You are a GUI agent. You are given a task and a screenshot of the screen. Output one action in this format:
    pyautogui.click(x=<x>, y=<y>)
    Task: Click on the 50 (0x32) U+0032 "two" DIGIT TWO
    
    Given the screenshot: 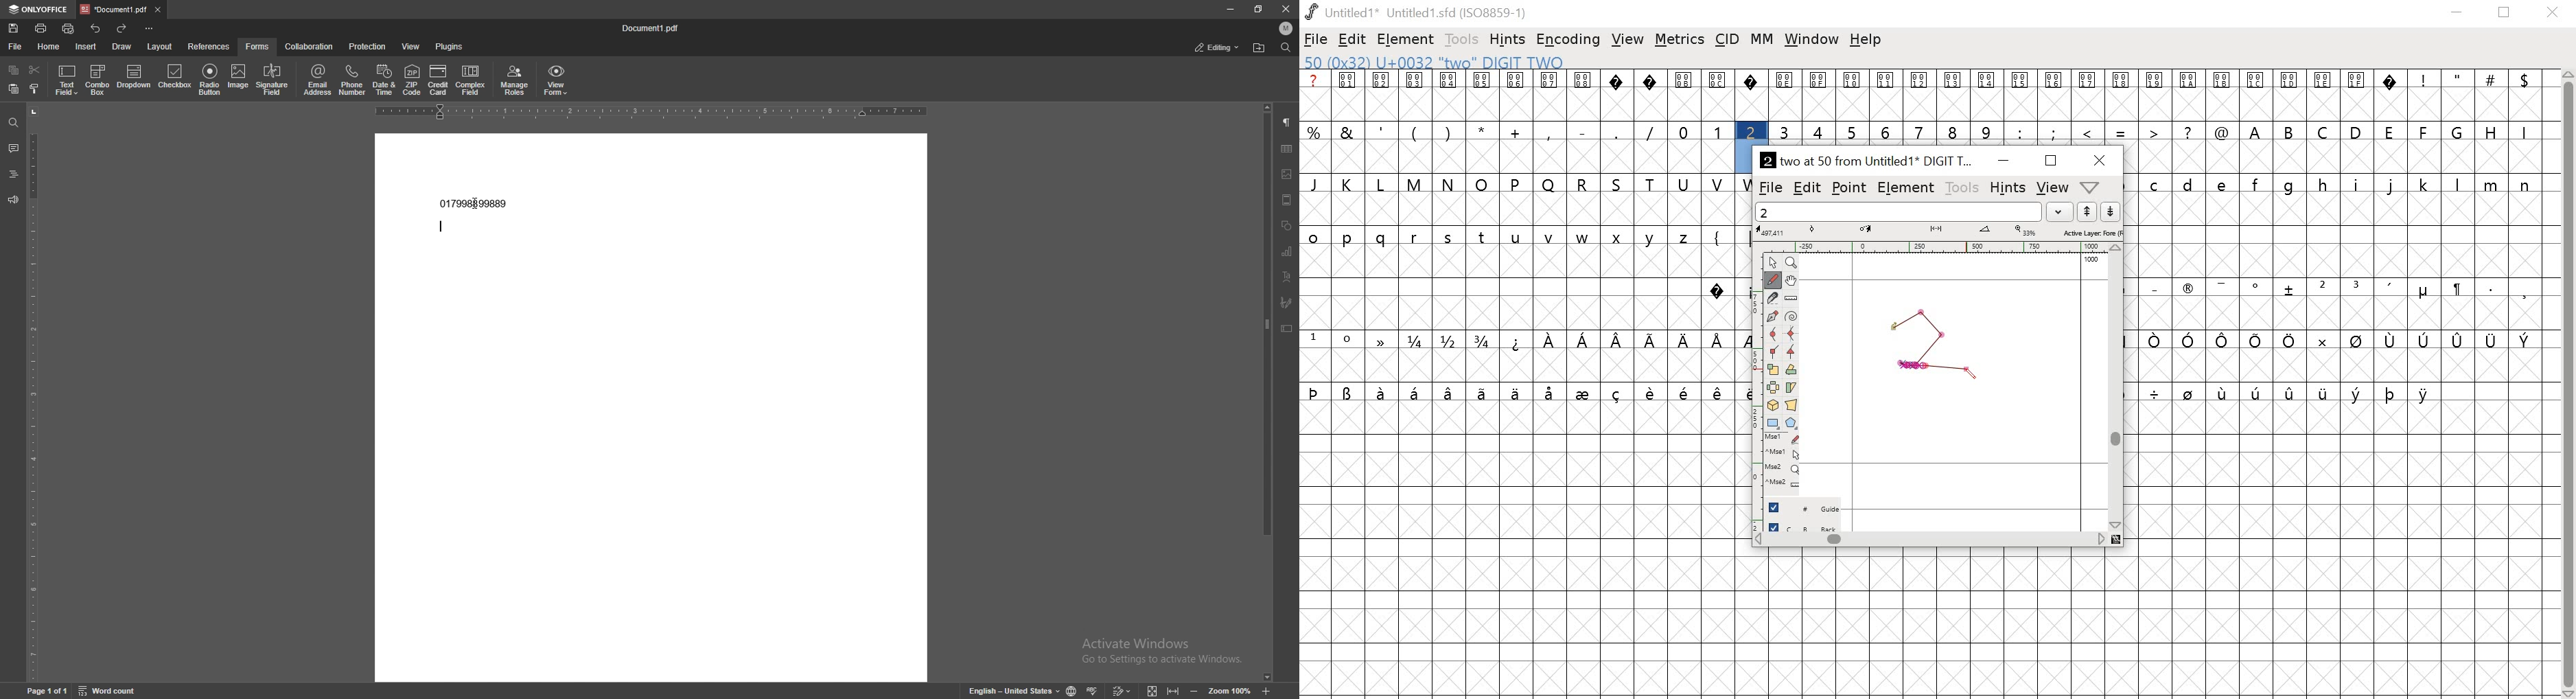 What is the action you would take?
    pyautogui.click(x=1437, y=62)
    